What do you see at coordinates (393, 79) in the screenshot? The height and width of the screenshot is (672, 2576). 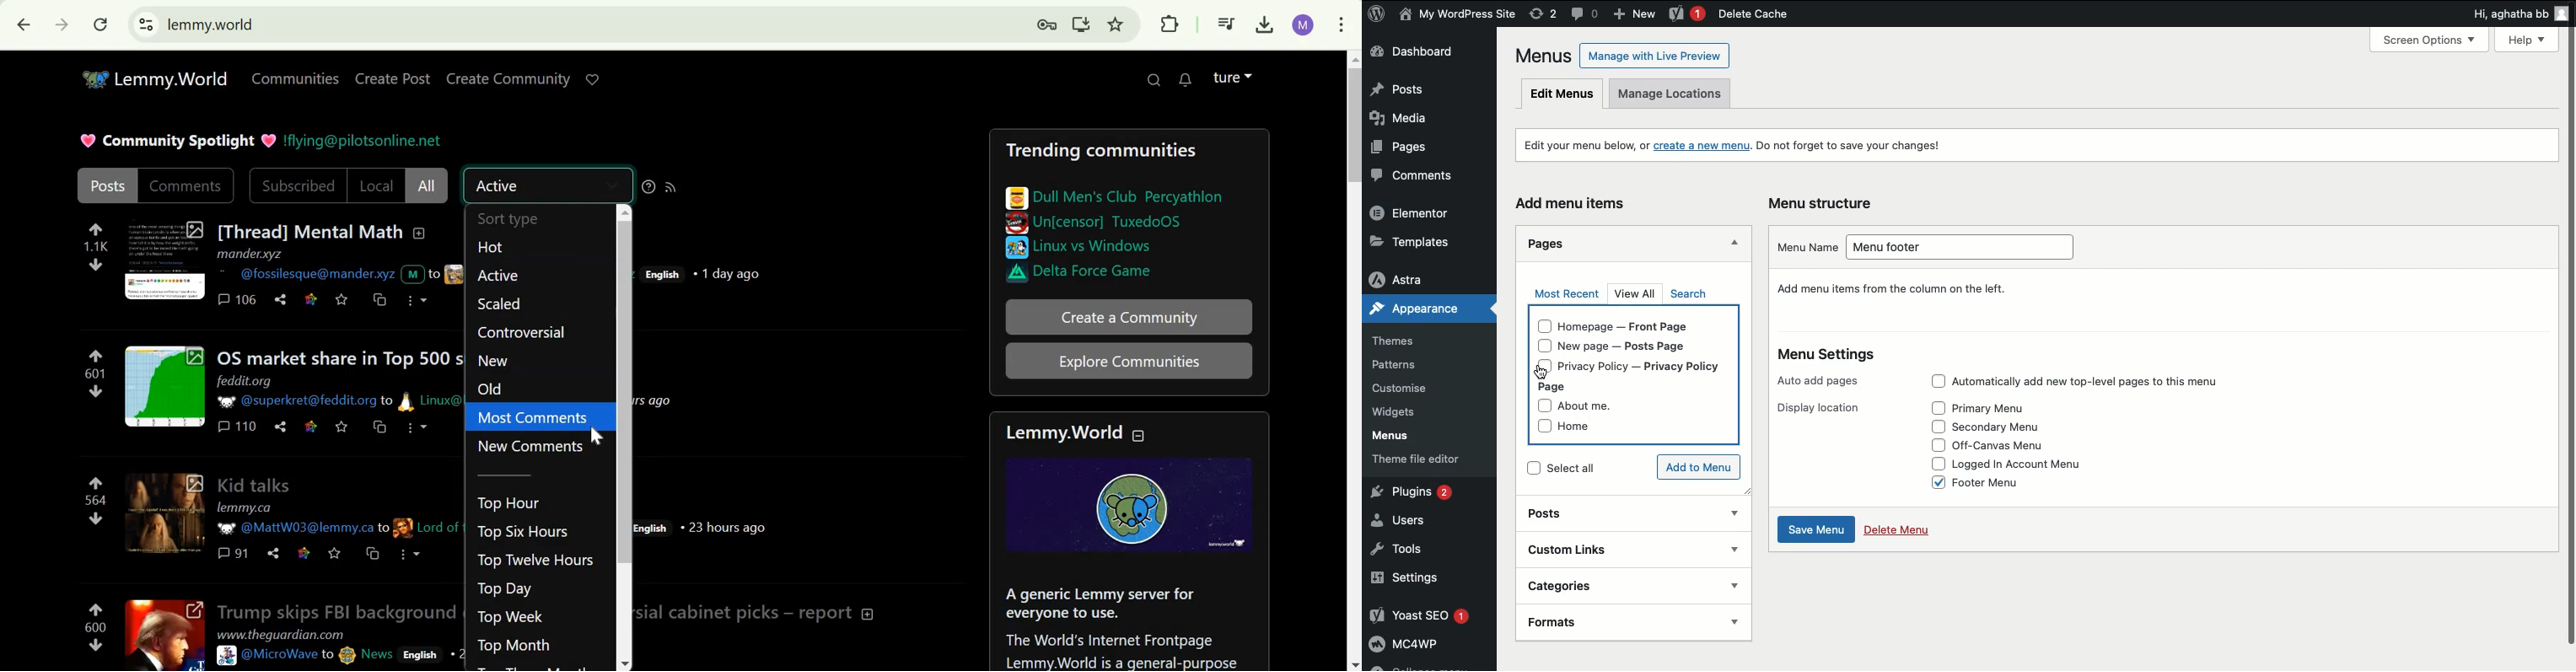 I see `Create post` at bounding box center [393, 79].